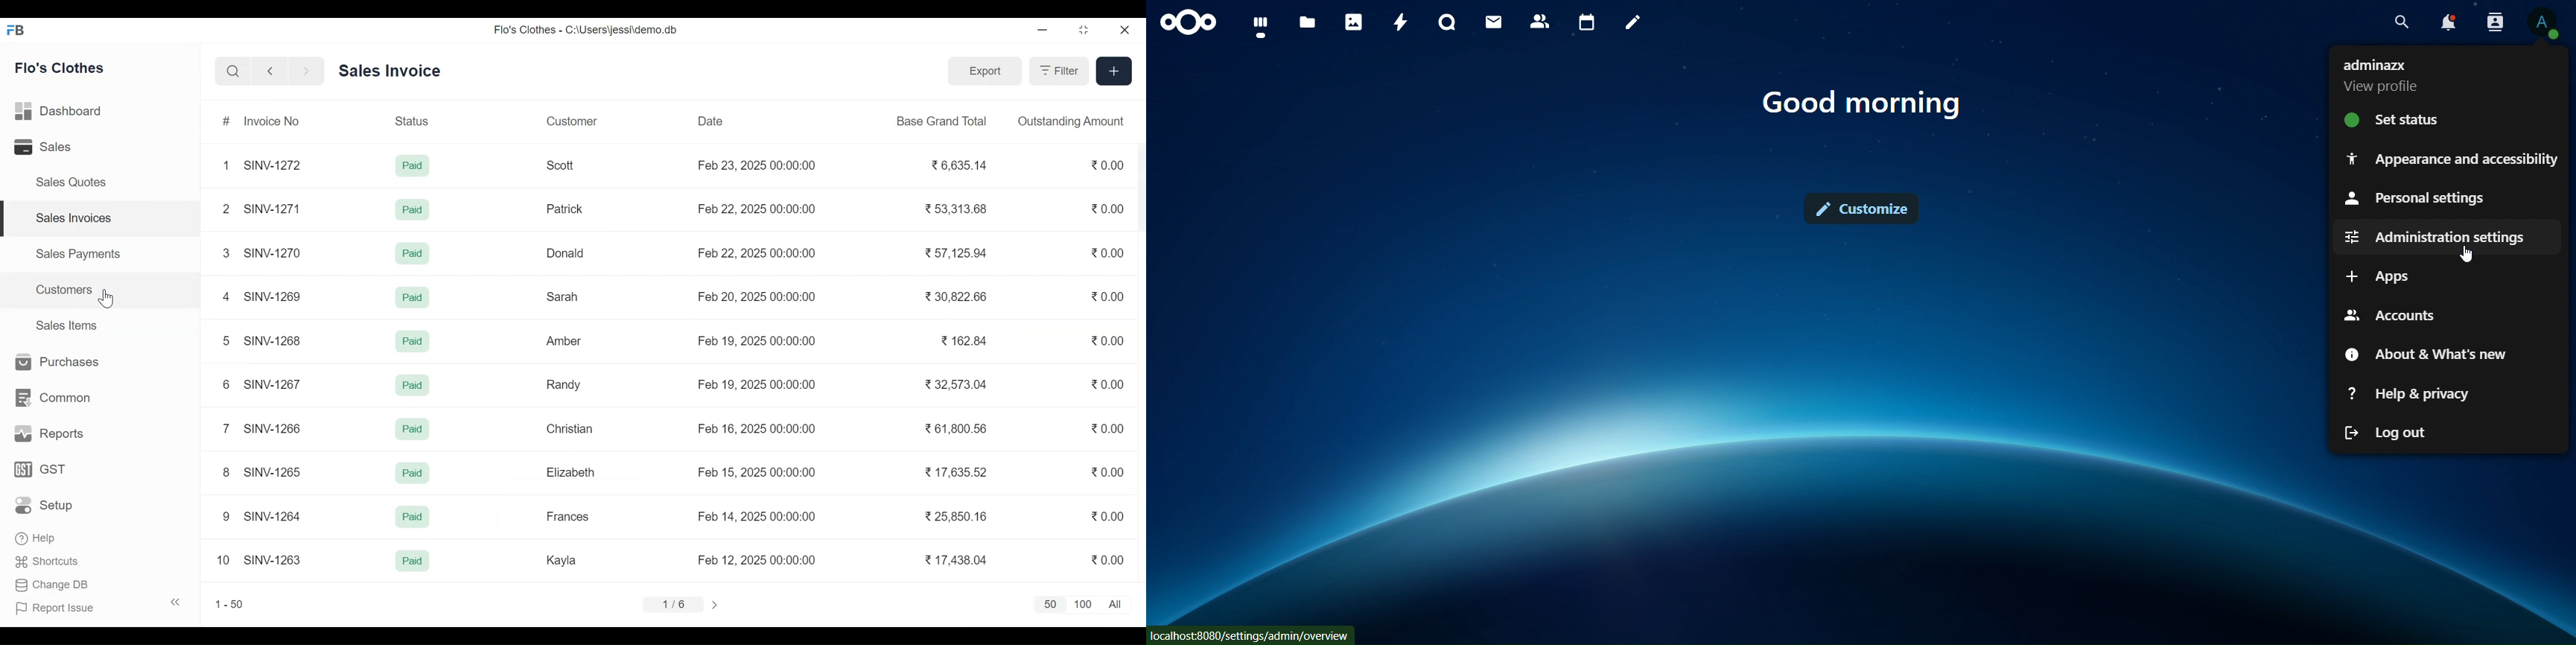 The image size is (2576, 672). Describe the element at coordinates (2436, 236) in the screenshot. I see `administration settings` at that location.